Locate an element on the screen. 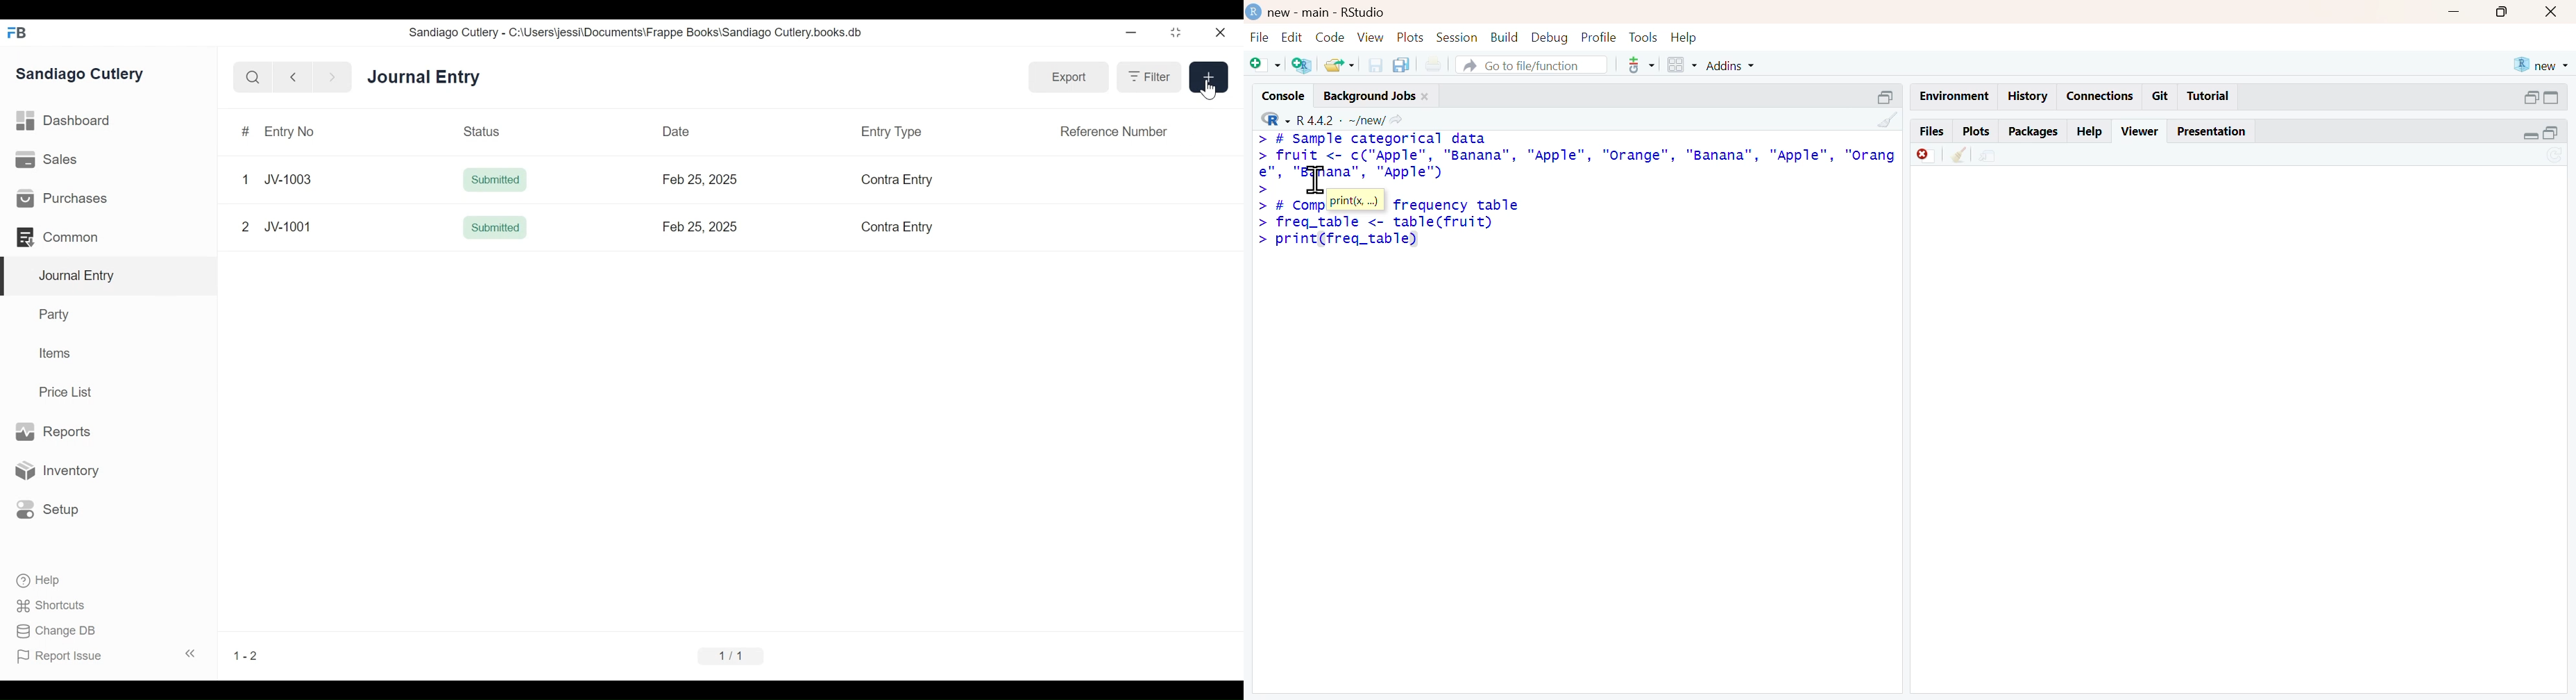 Image resolution: width=2576 pixels, height=700 pixels. remove current viewer is located at coordinates (1923, 156).